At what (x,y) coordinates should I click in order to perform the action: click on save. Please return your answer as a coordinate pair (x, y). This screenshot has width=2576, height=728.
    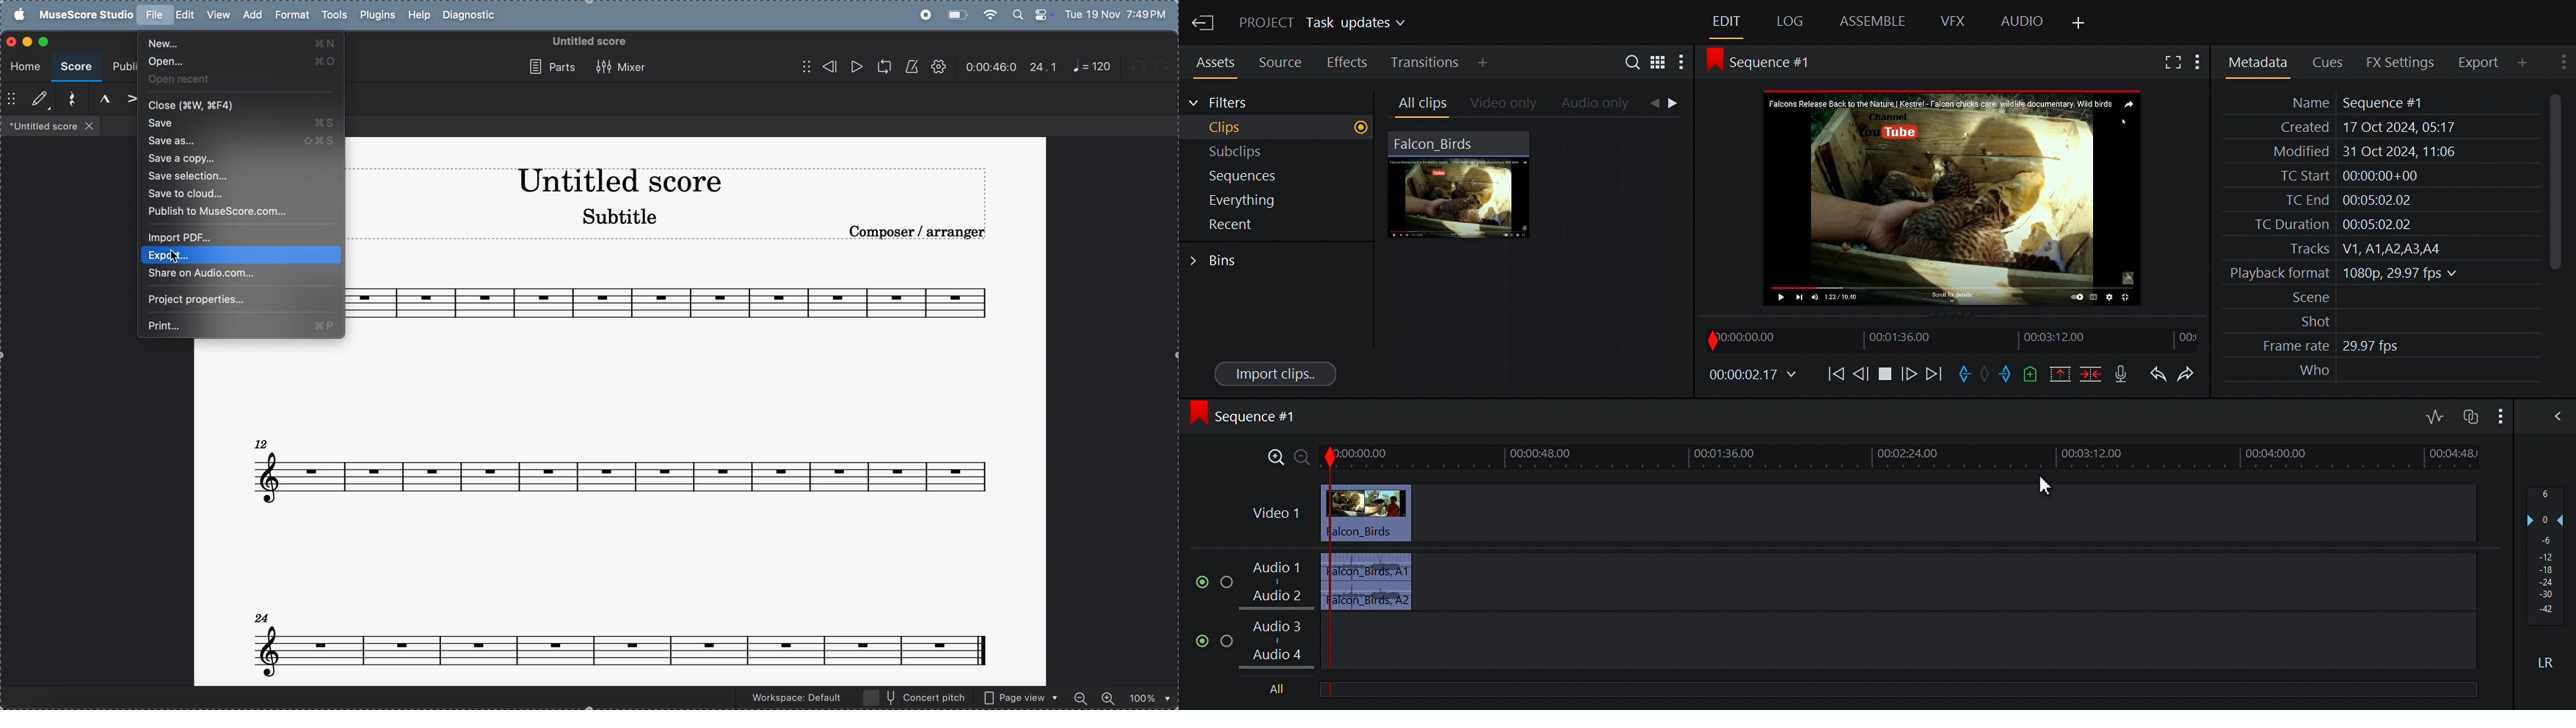
    Looking at the image, I should click on (238, 124).